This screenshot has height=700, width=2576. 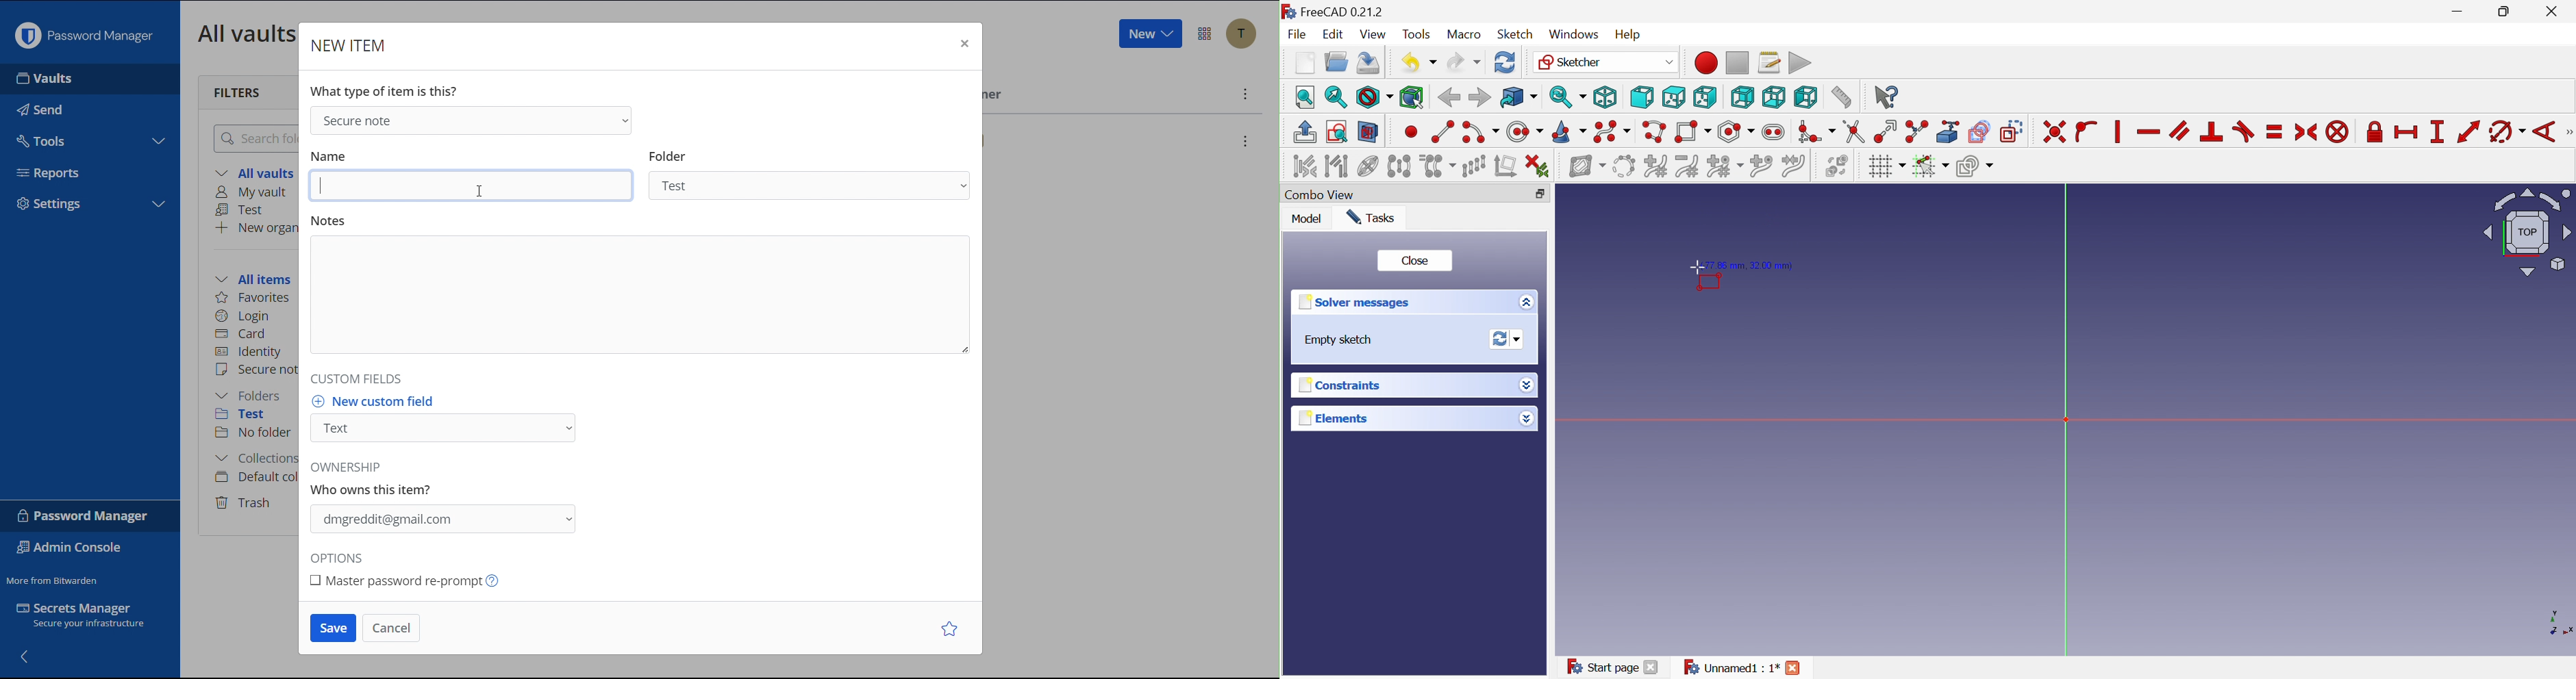 What do you see at coordinates (238, 91) in the screenshot?
I see `Filters` at bounding box center [238, 91].